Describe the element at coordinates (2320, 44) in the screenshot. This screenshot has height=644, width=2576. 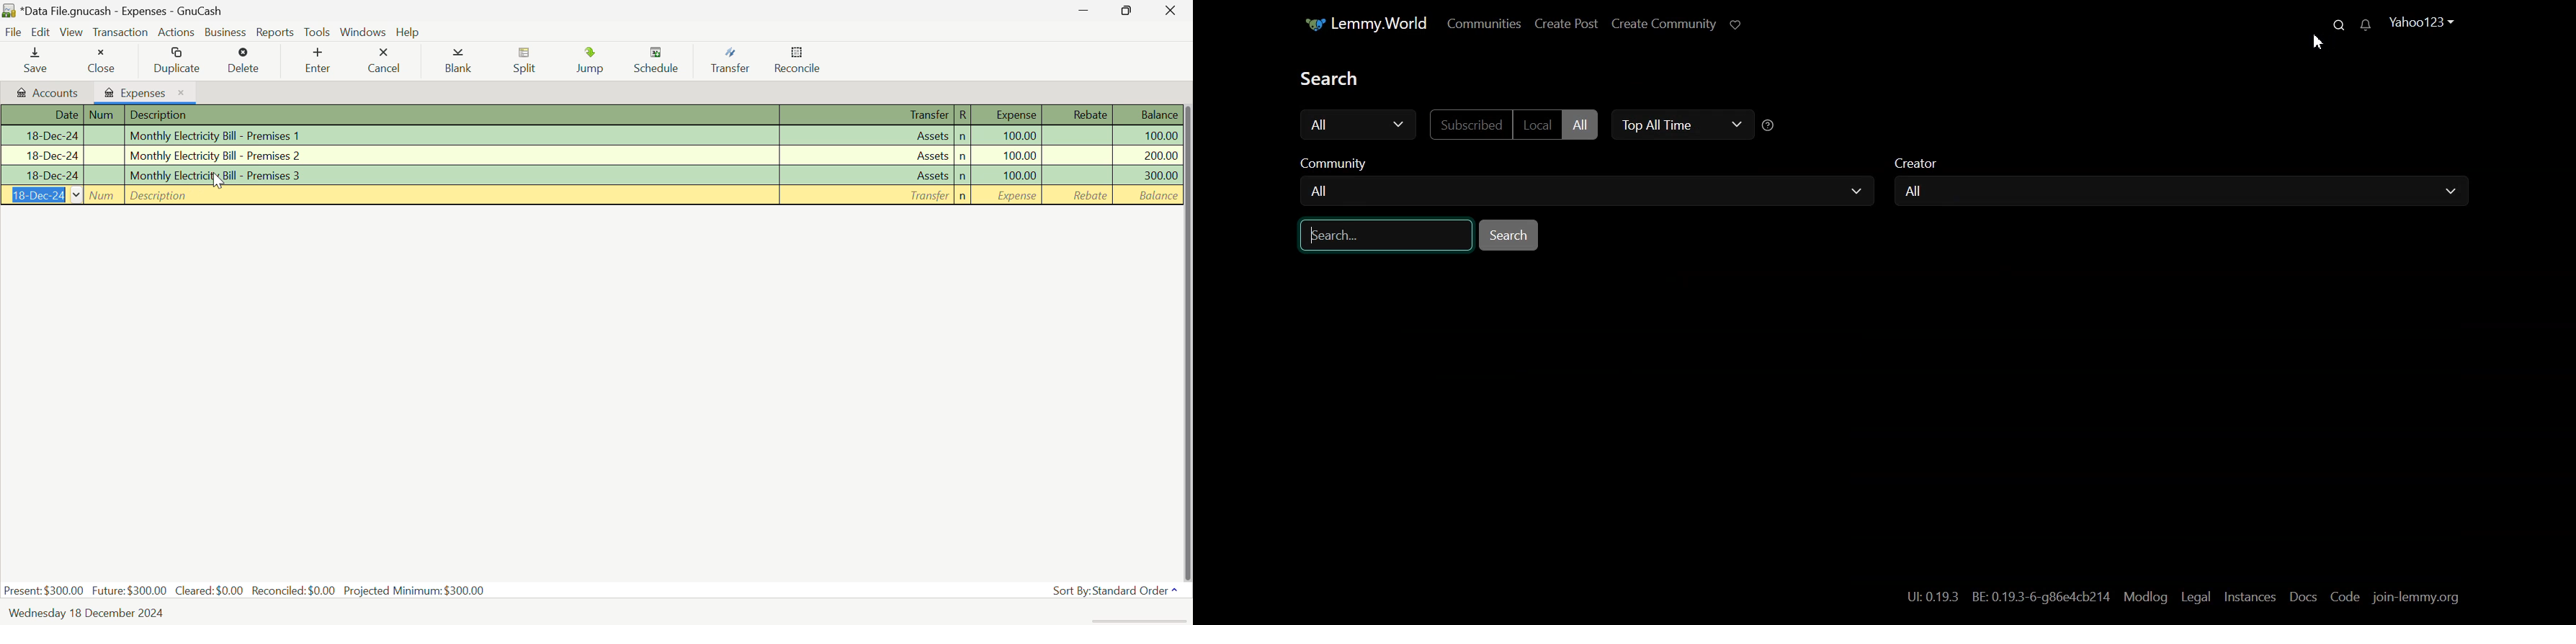
I see `Cursor` at that location.